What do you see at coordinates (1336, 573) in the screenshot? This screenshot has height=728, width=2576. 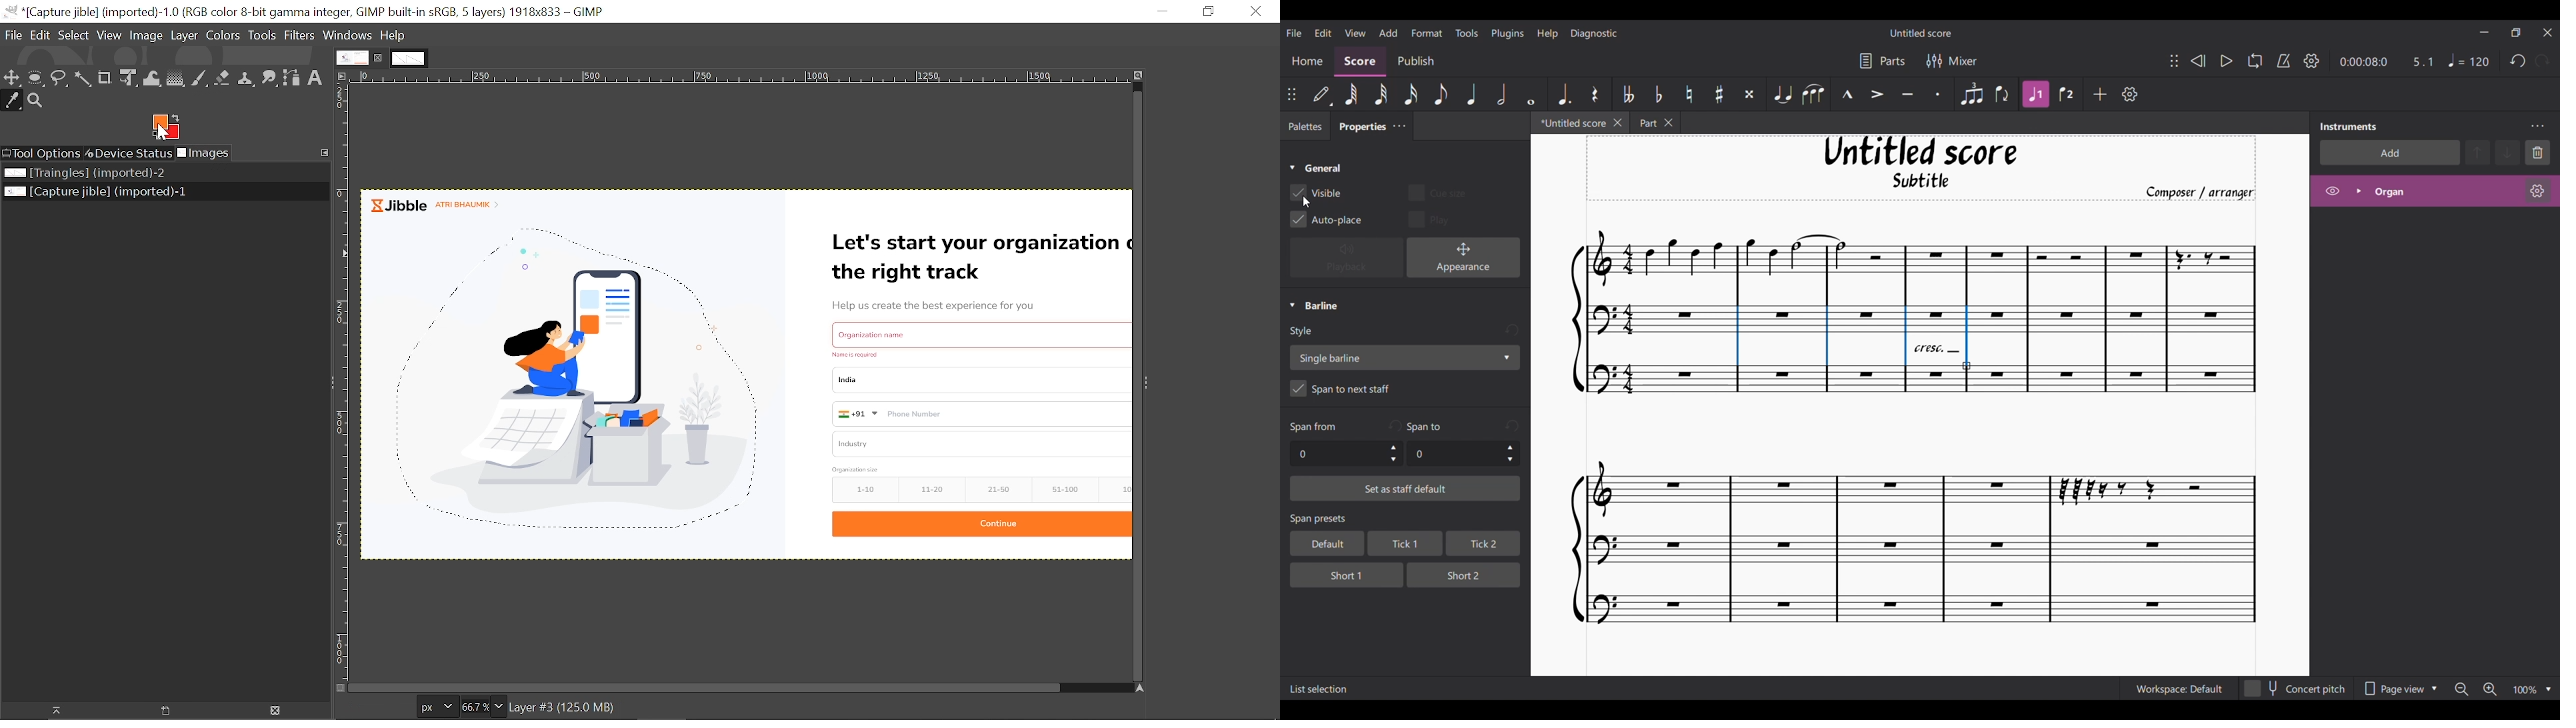 I see `short 1` at bounding box center [1336, 573].